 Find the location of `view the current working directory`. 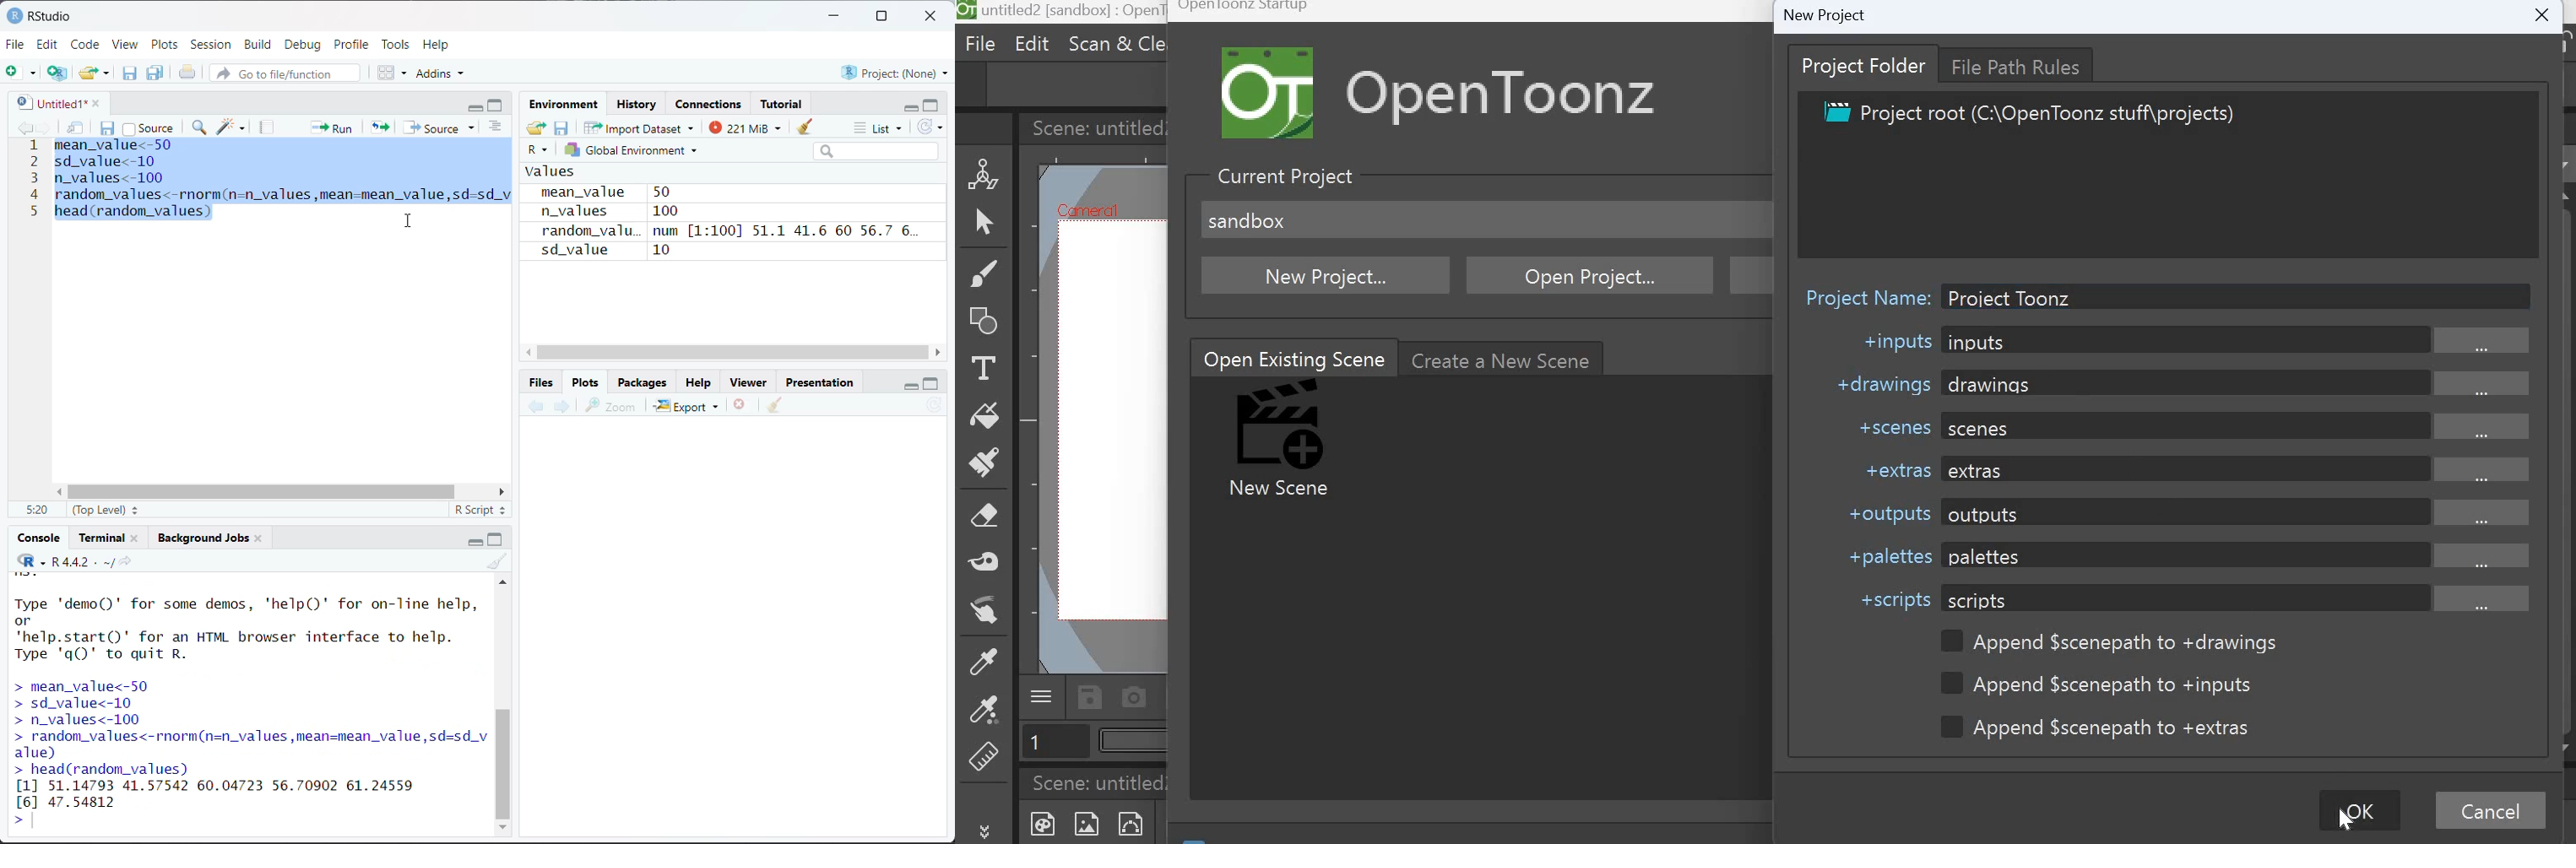

view the current working directory is located at coordinates (125, 562).